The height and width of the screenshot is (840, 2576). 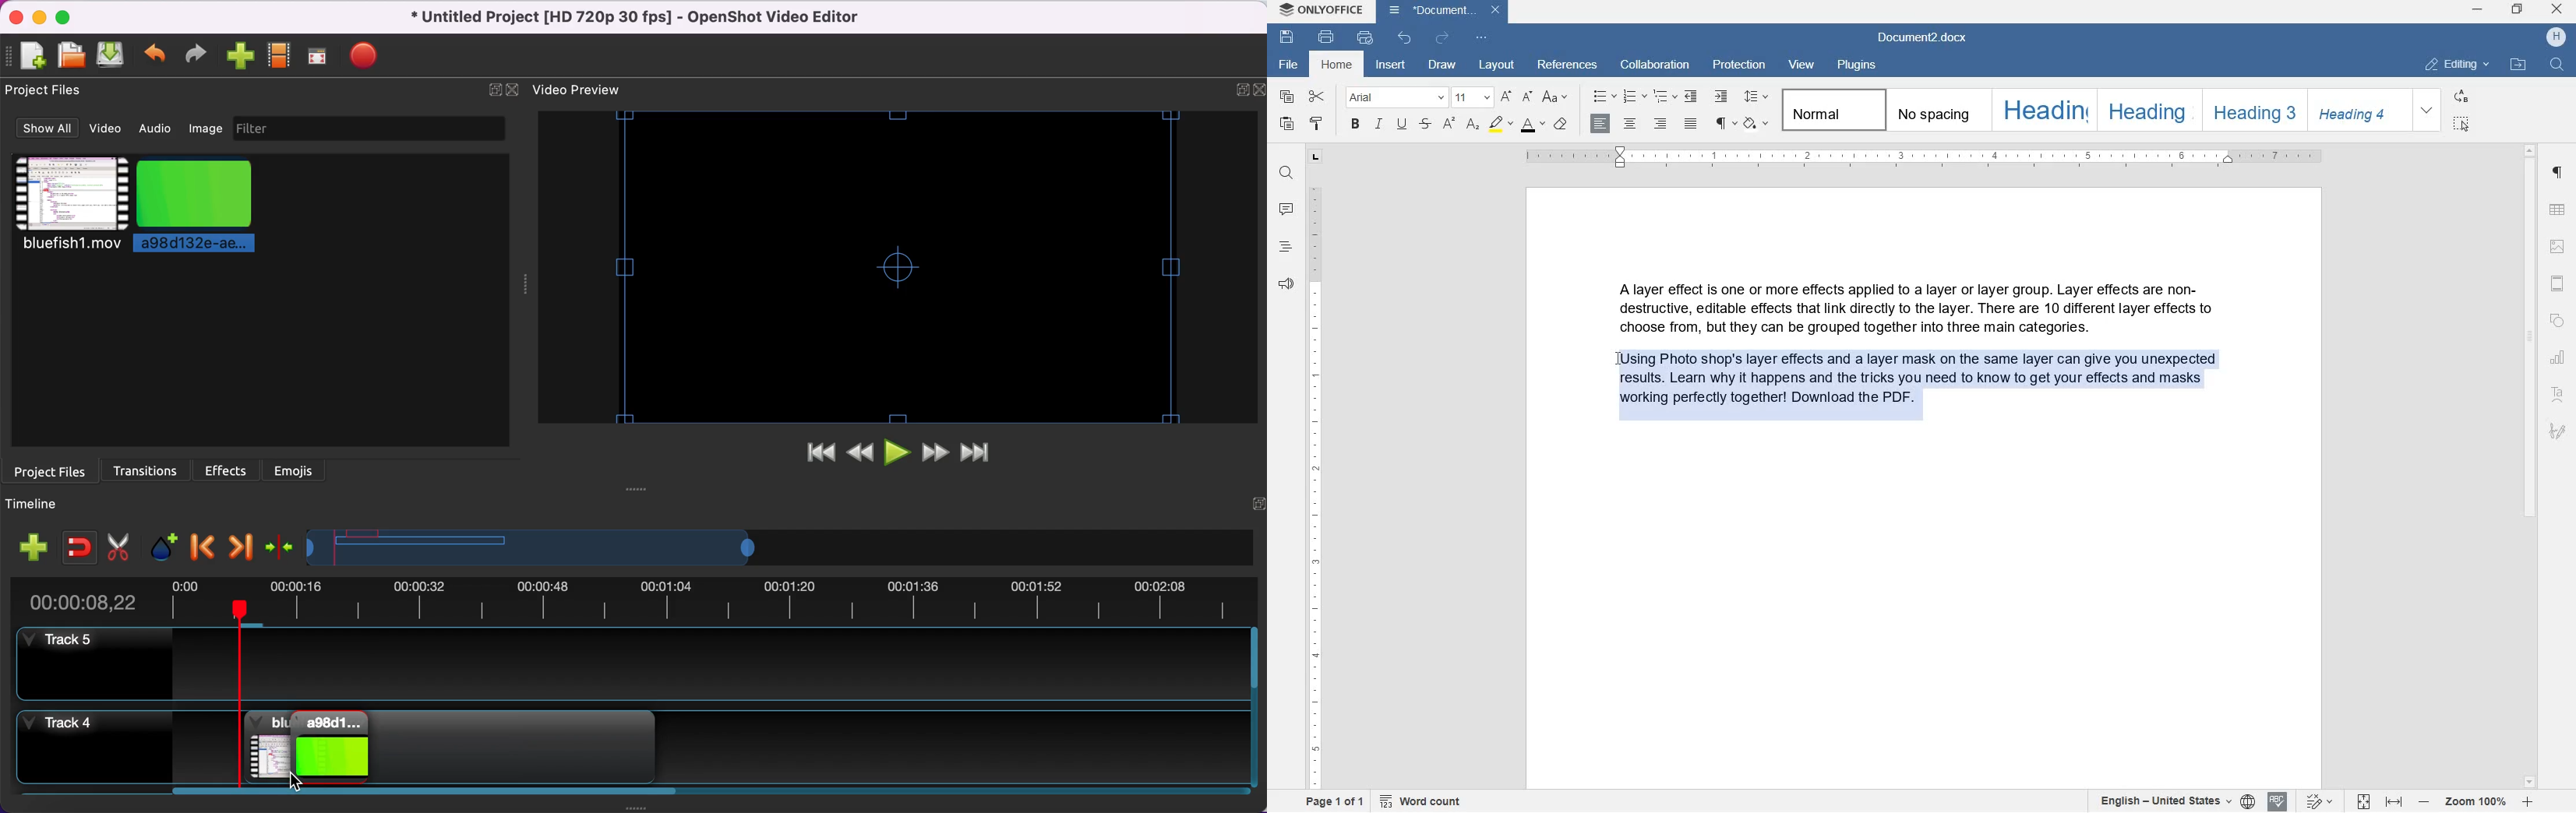 What do you see at coordinates (1831, 112) in the screenshot?
I see `NORMAL` at bounding box center [1831, 112].